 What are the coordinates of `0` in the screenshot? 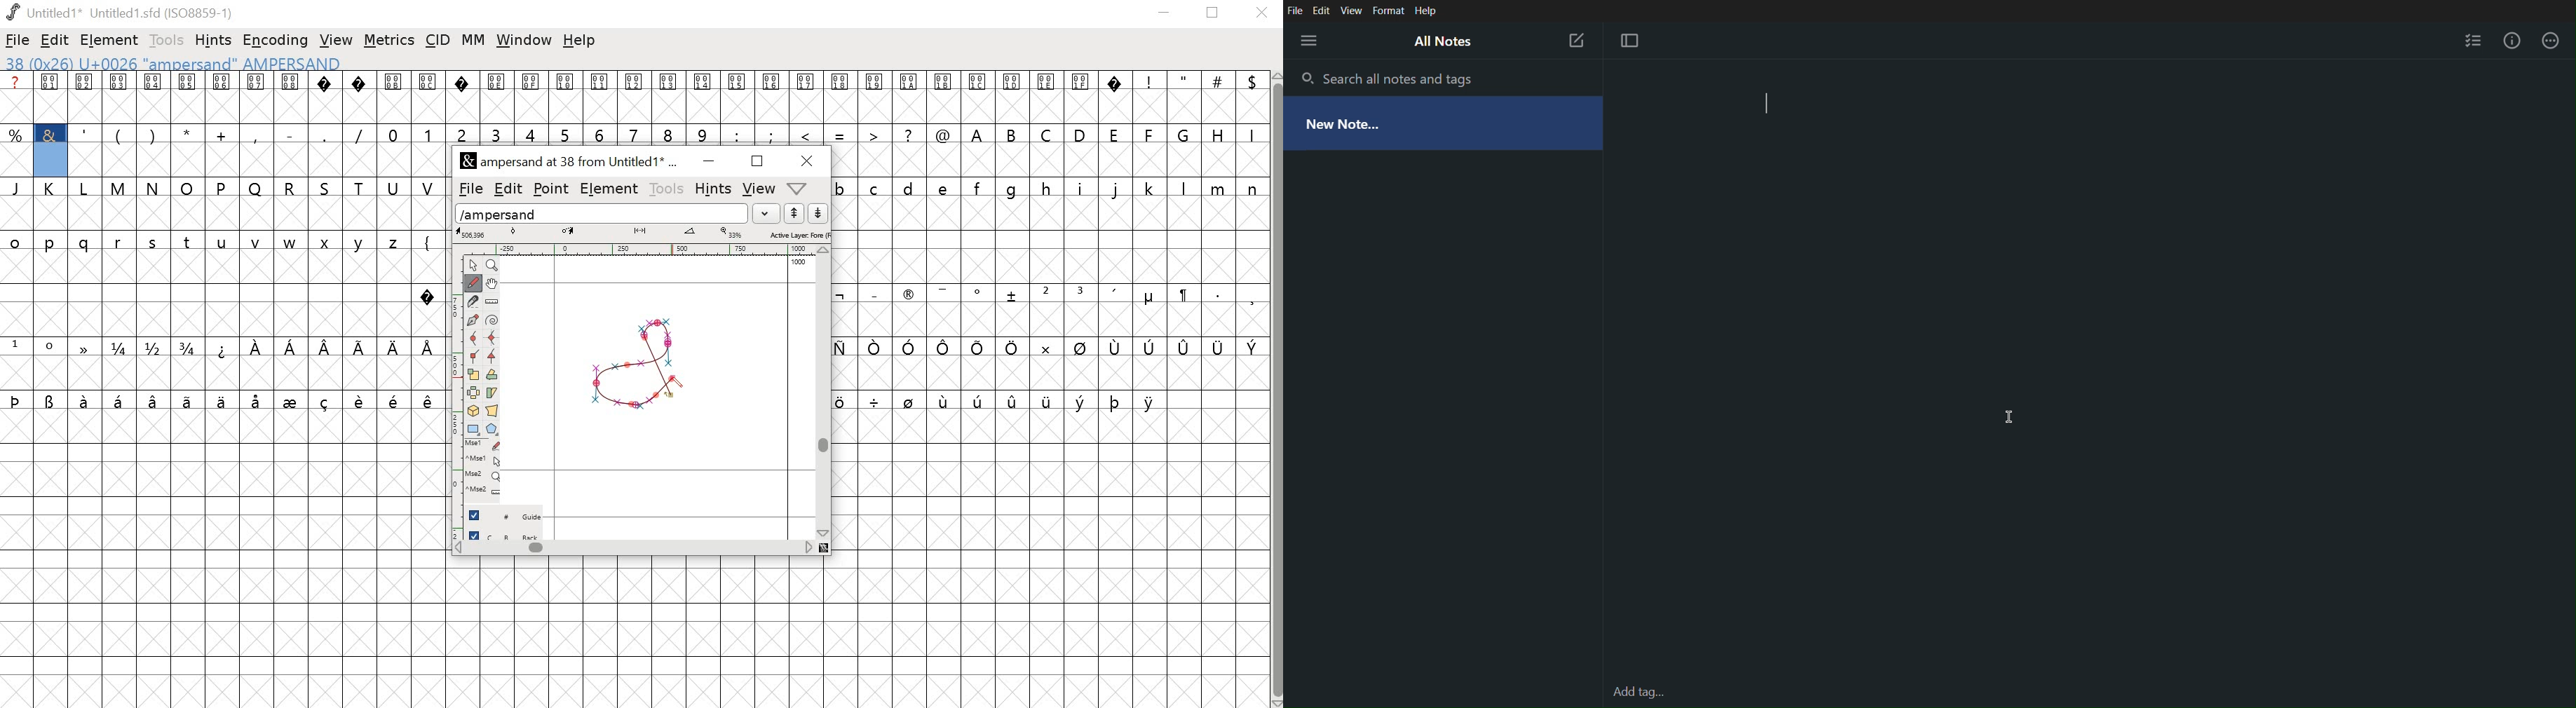 It's located at (394, 133).